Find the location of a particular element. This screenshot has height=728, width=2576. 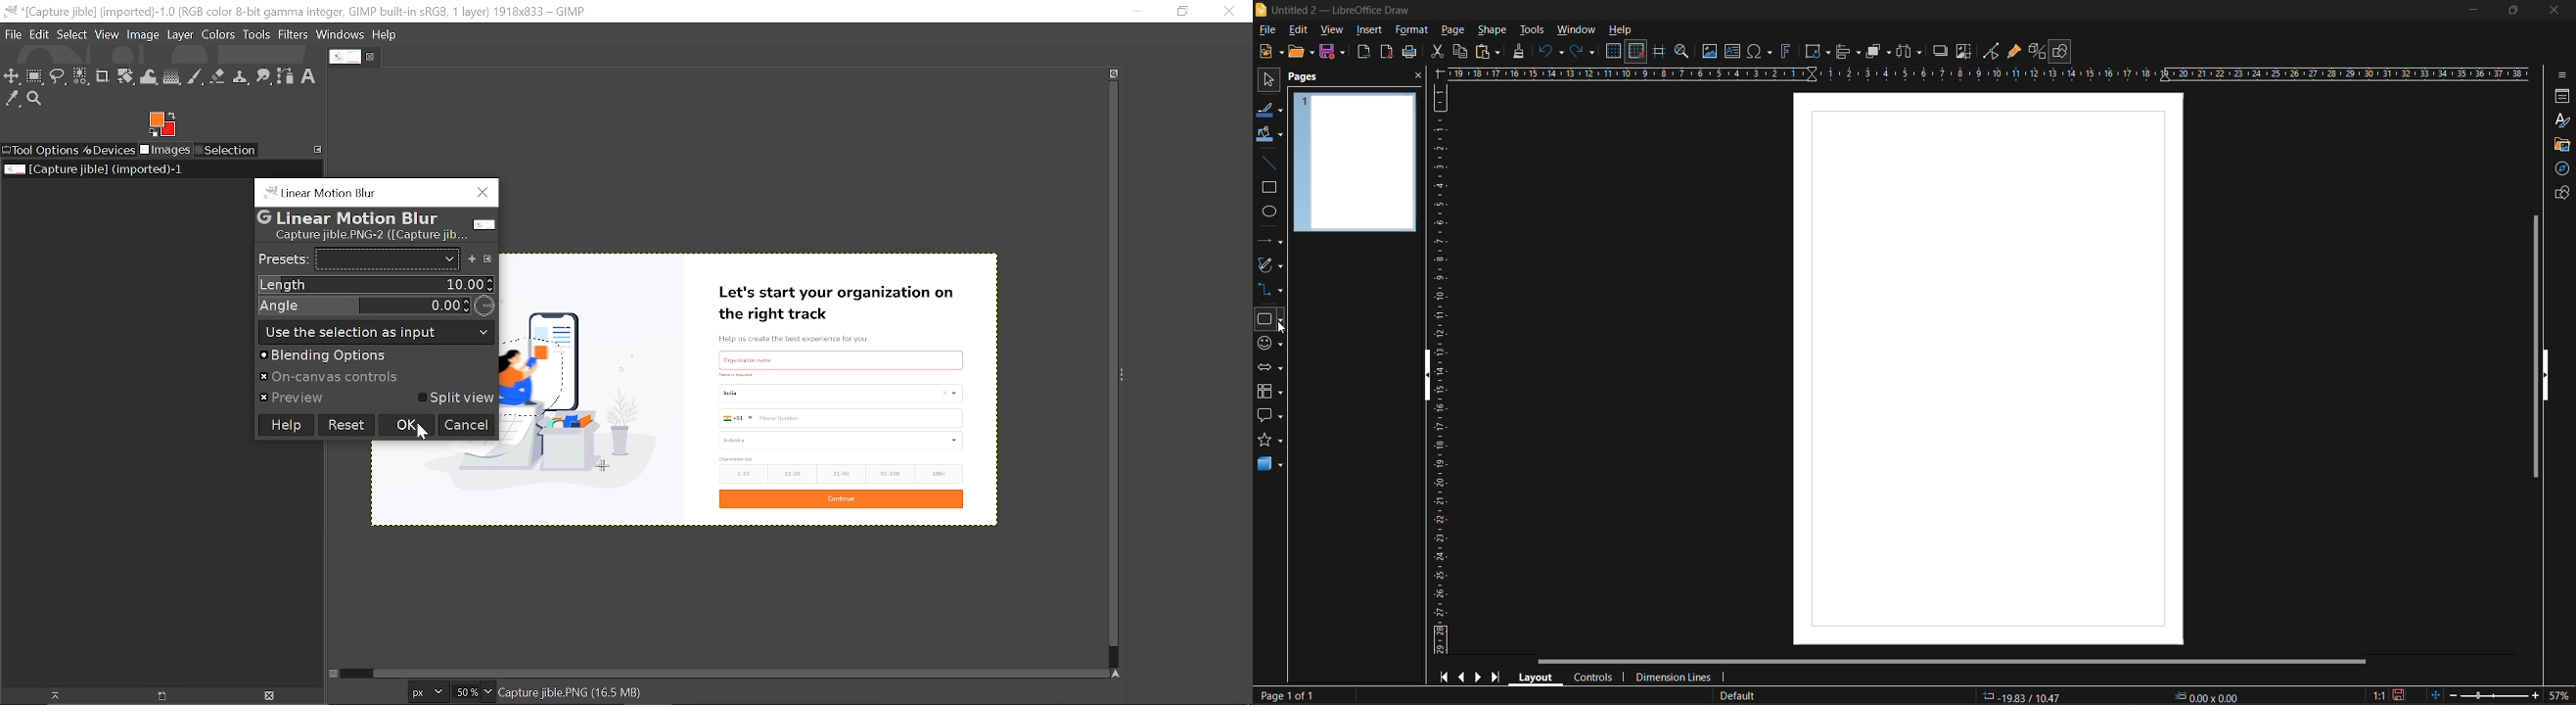

scaling factor is located at coordinates (2380, 696).